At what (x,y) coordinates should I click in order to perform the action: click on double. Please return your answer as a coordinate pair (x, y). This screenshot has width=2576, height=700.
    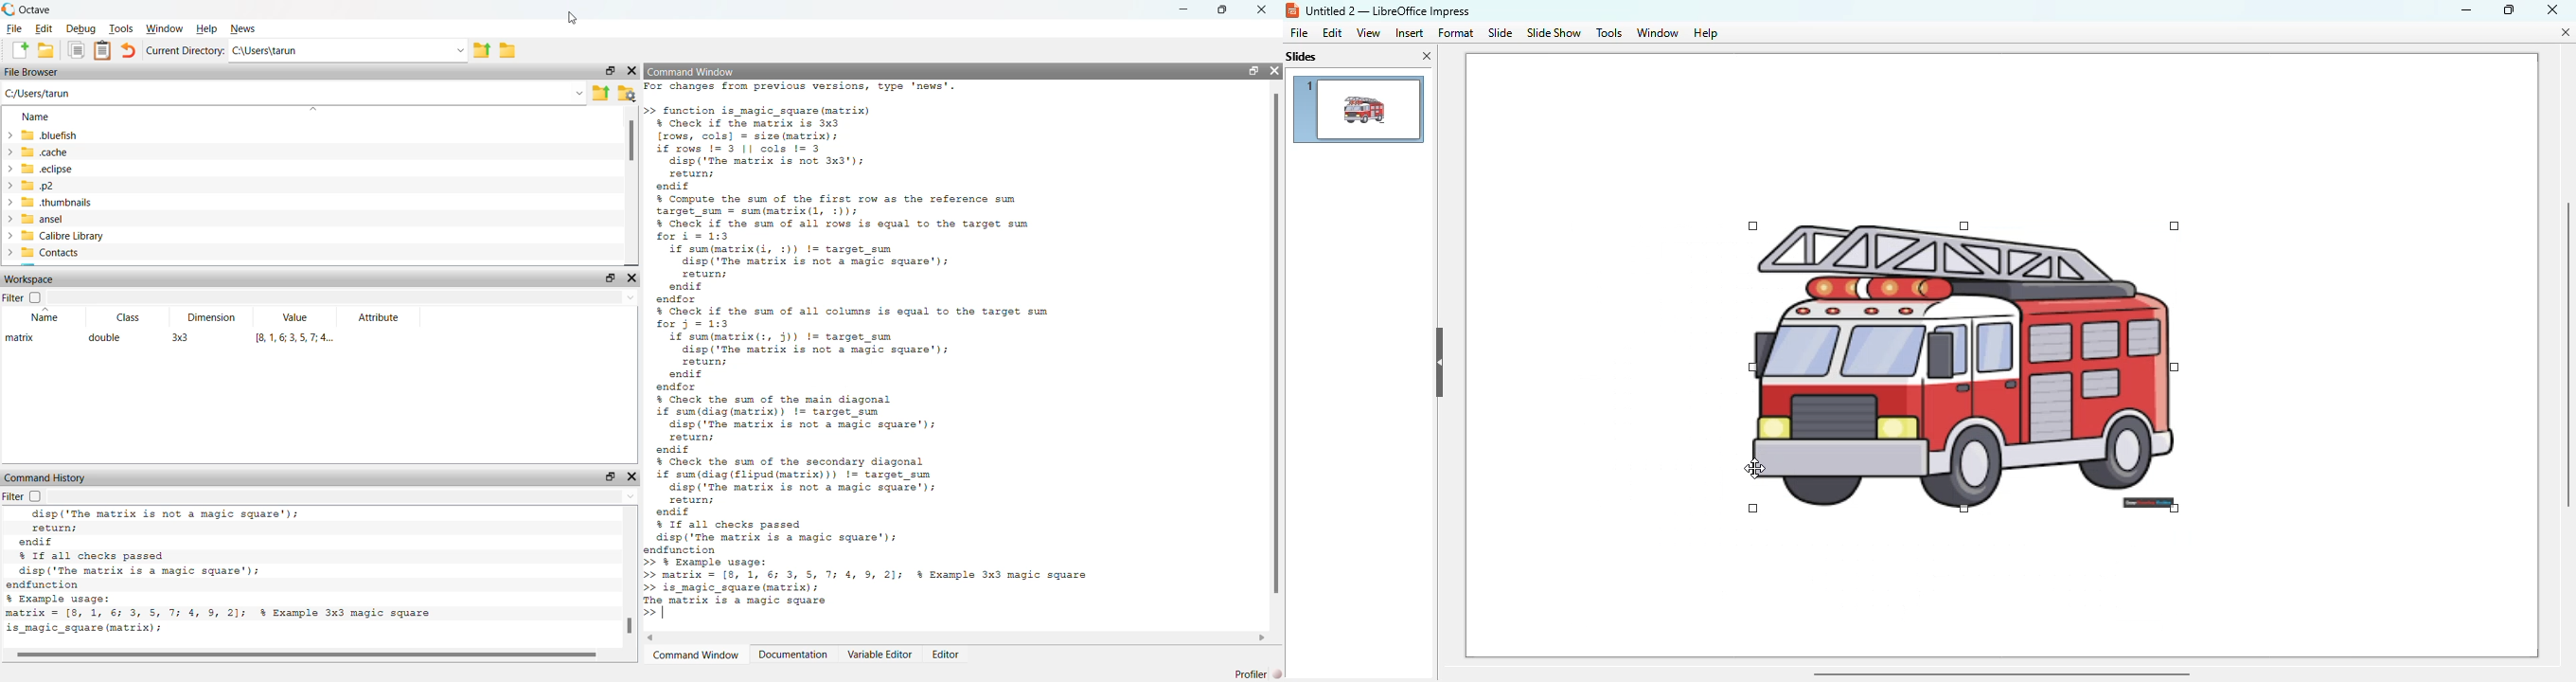
    Looking at the image, I should click on (106, 338).